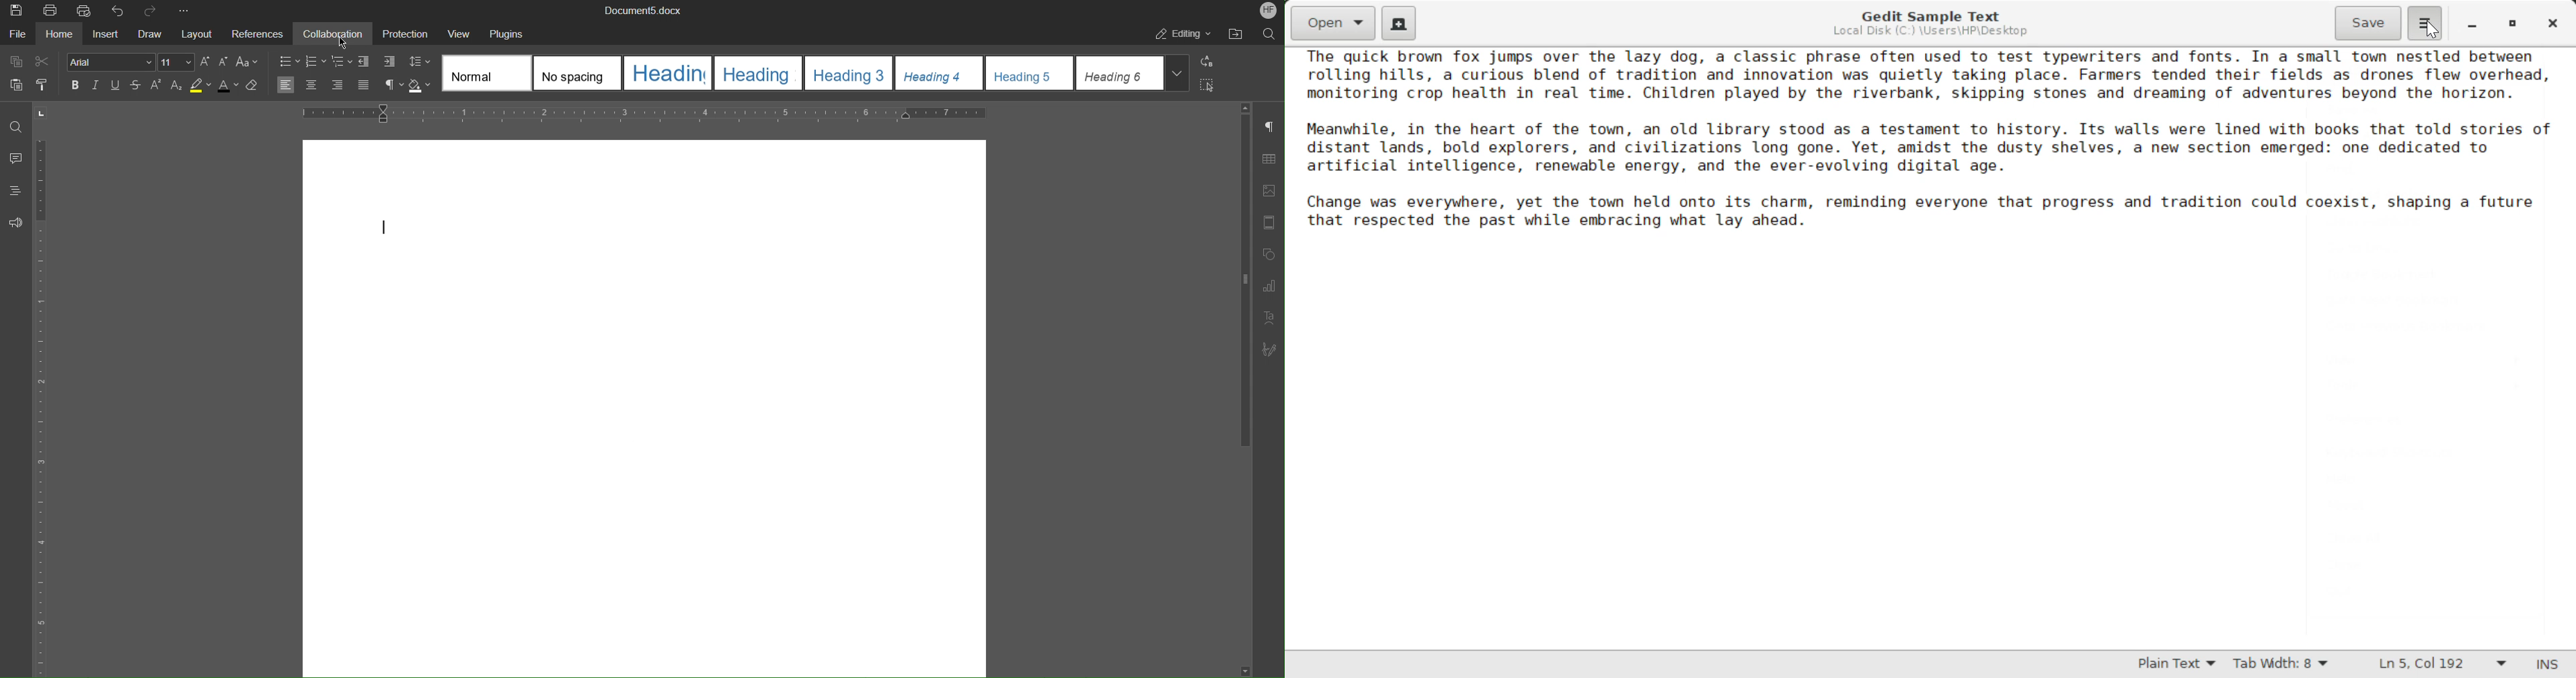  Describe the element at coordinates (180, 89) in the screenshot. I see `Subscript` at that location.